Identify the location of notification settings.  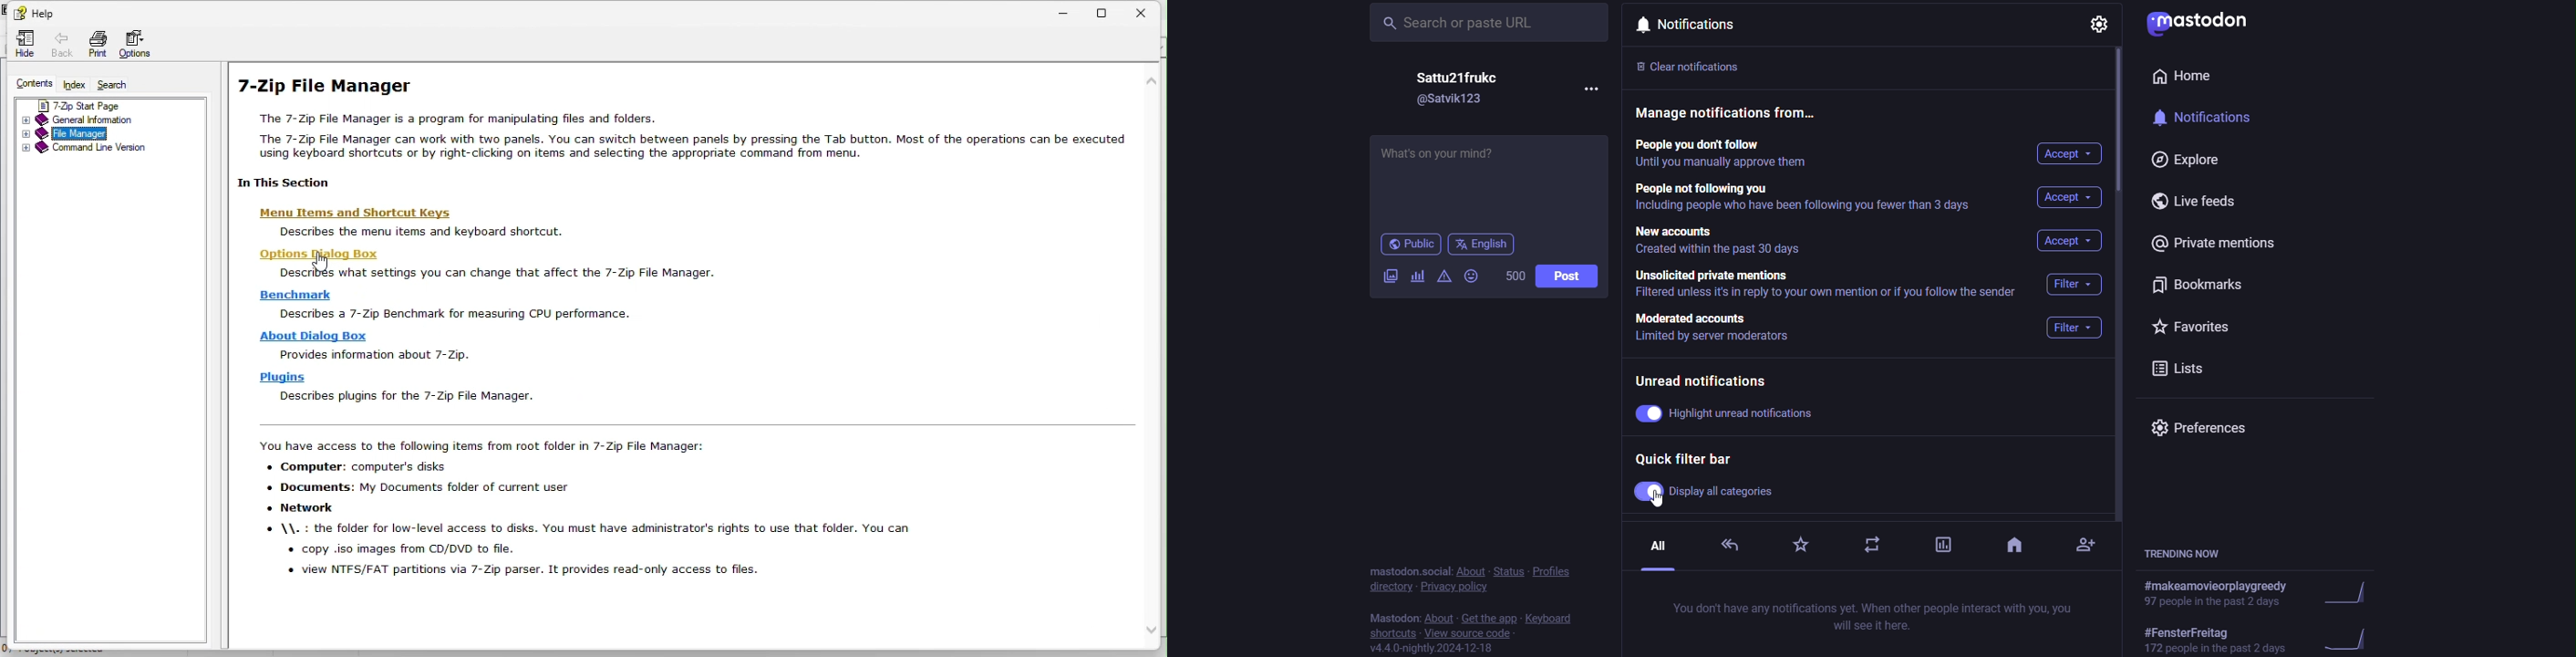
(2100, 23).